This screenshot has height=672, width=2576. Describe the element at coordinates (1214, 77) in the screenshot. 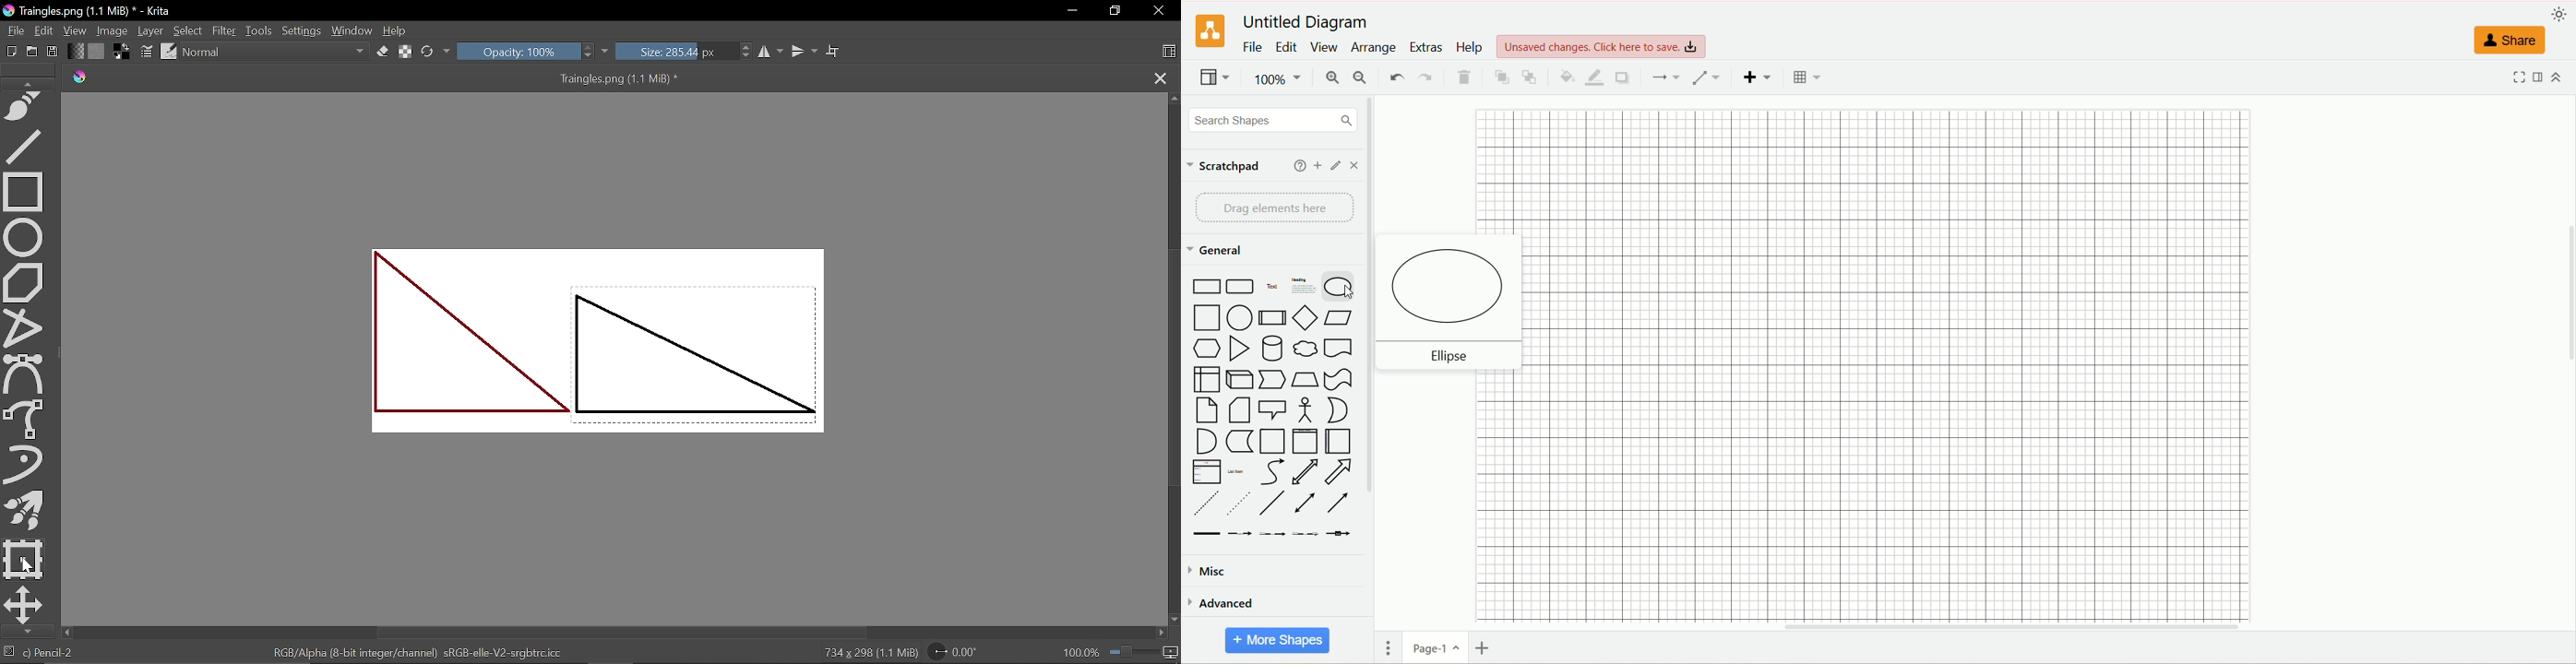

I see `view` at that location.